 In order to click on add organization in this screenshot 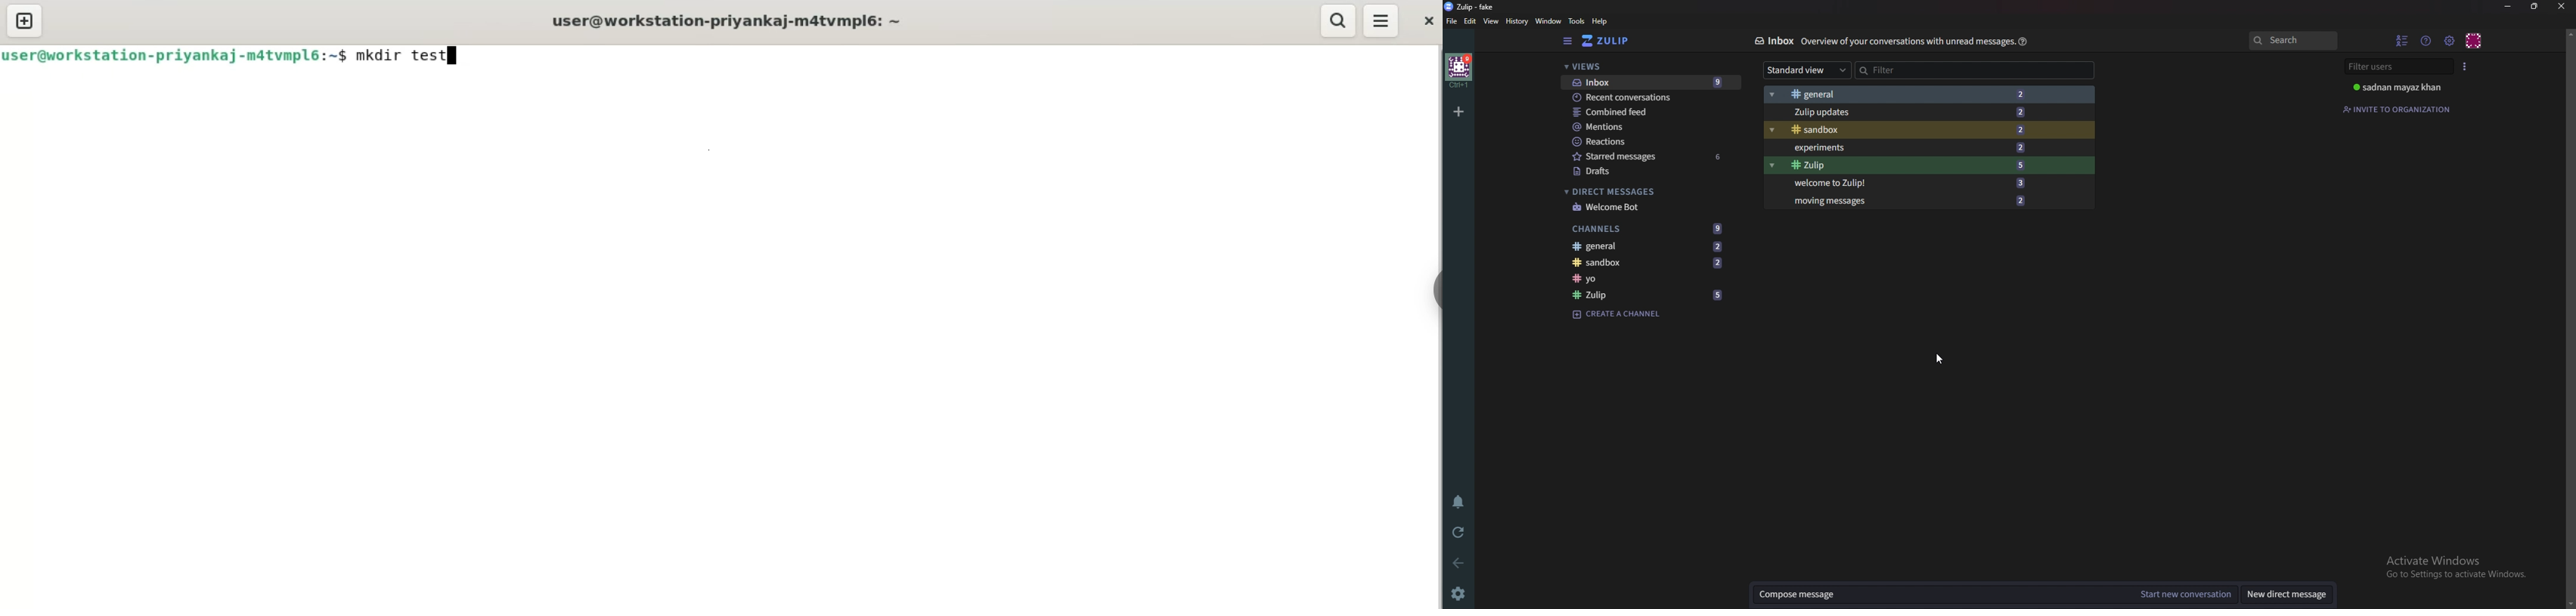, I will do `click(1457, 113)`.